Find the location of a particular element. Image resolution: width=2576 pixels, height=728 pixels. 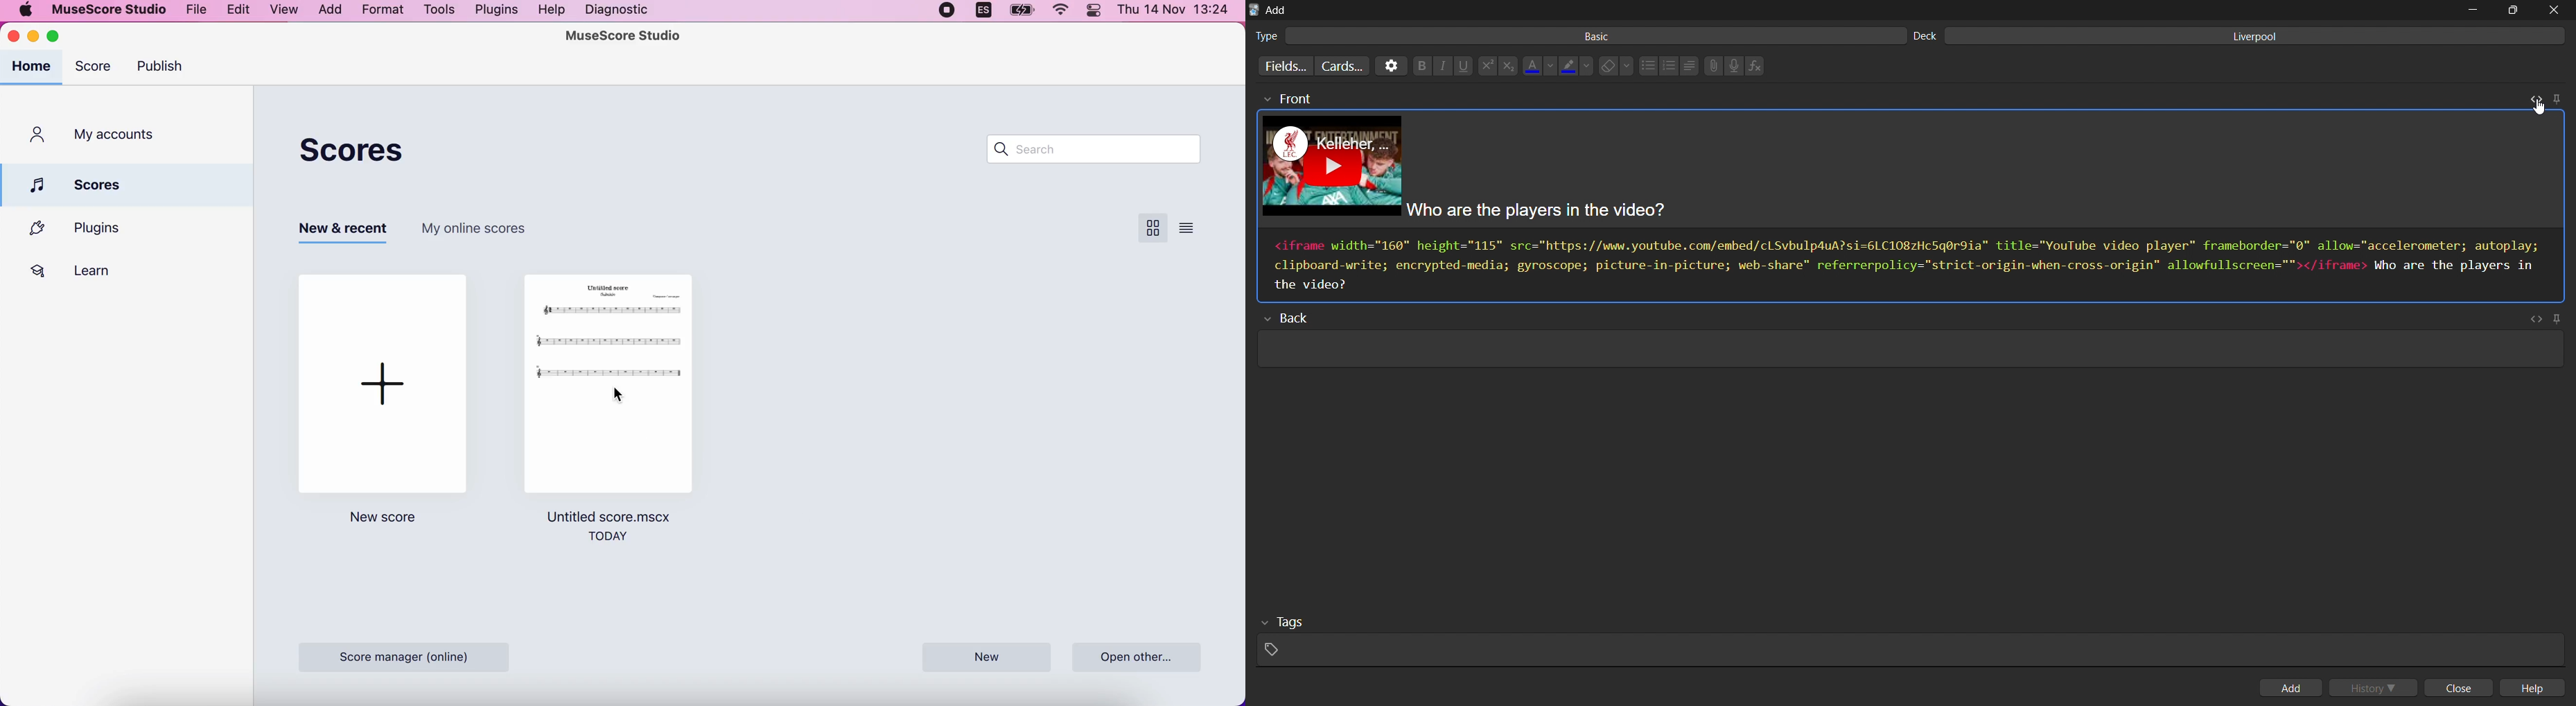

toggle html editor is located at coordinates (2533, 98).